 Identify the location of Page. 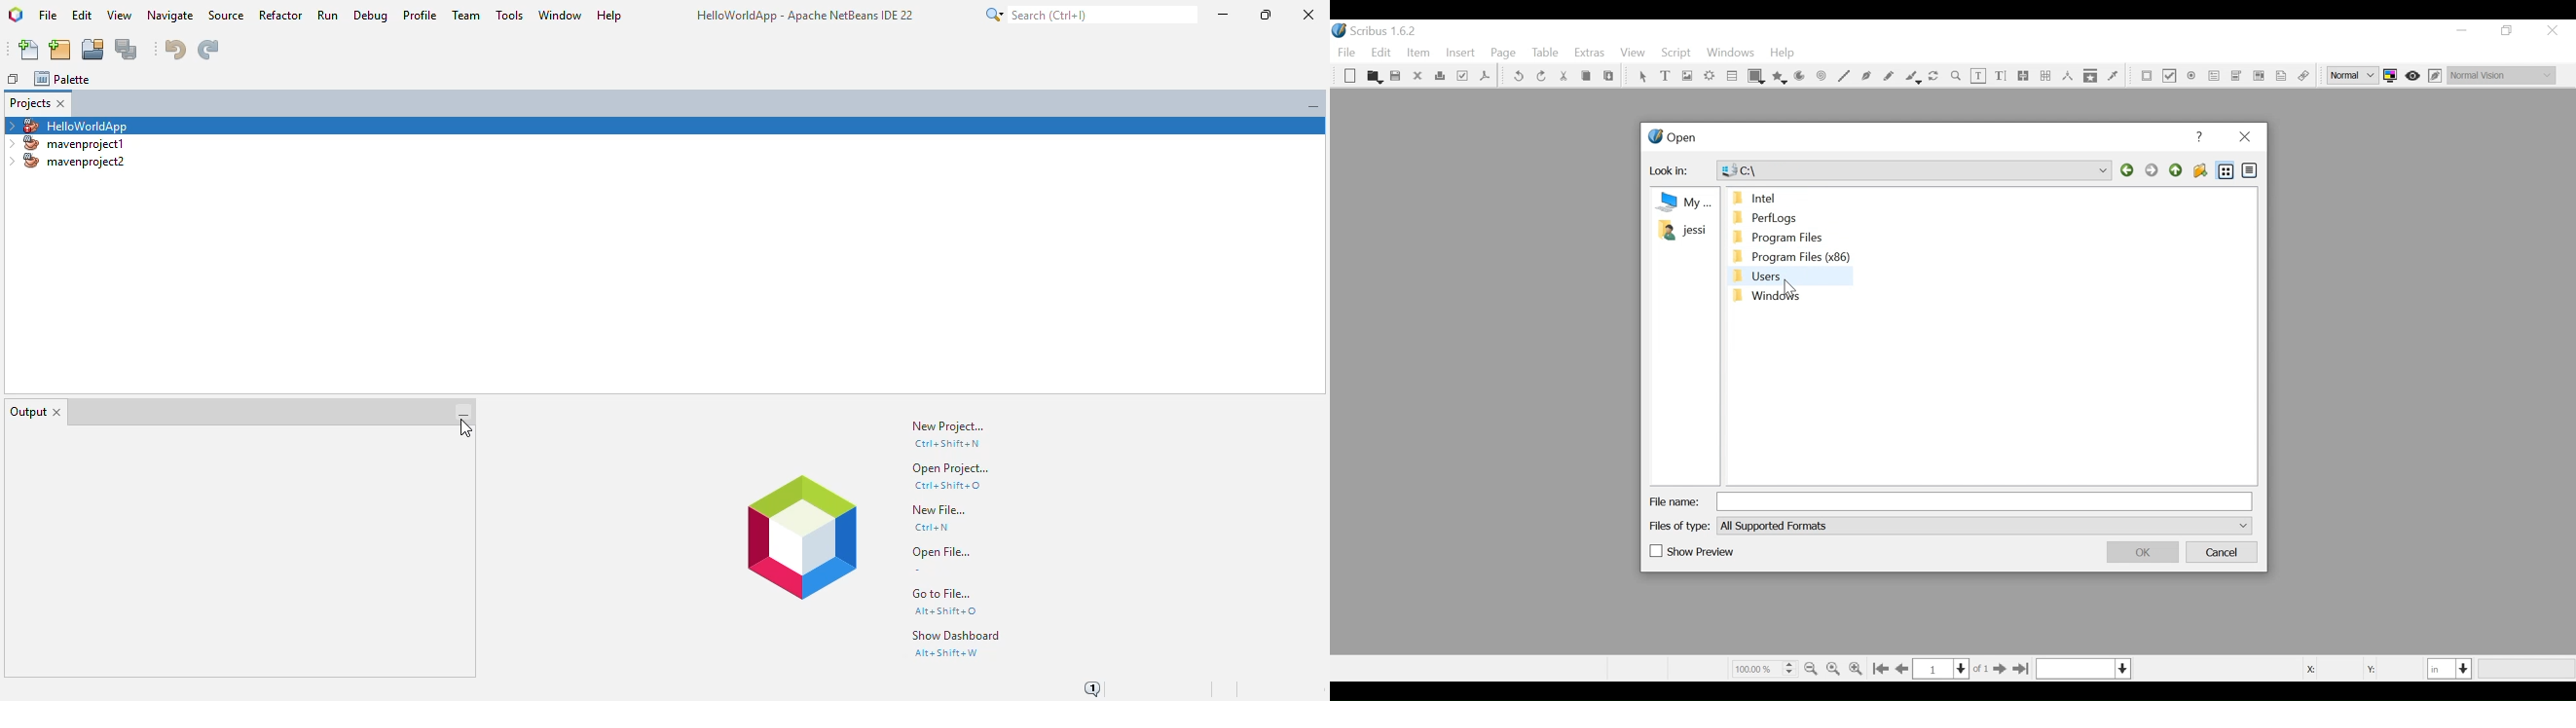
(1504, 54).